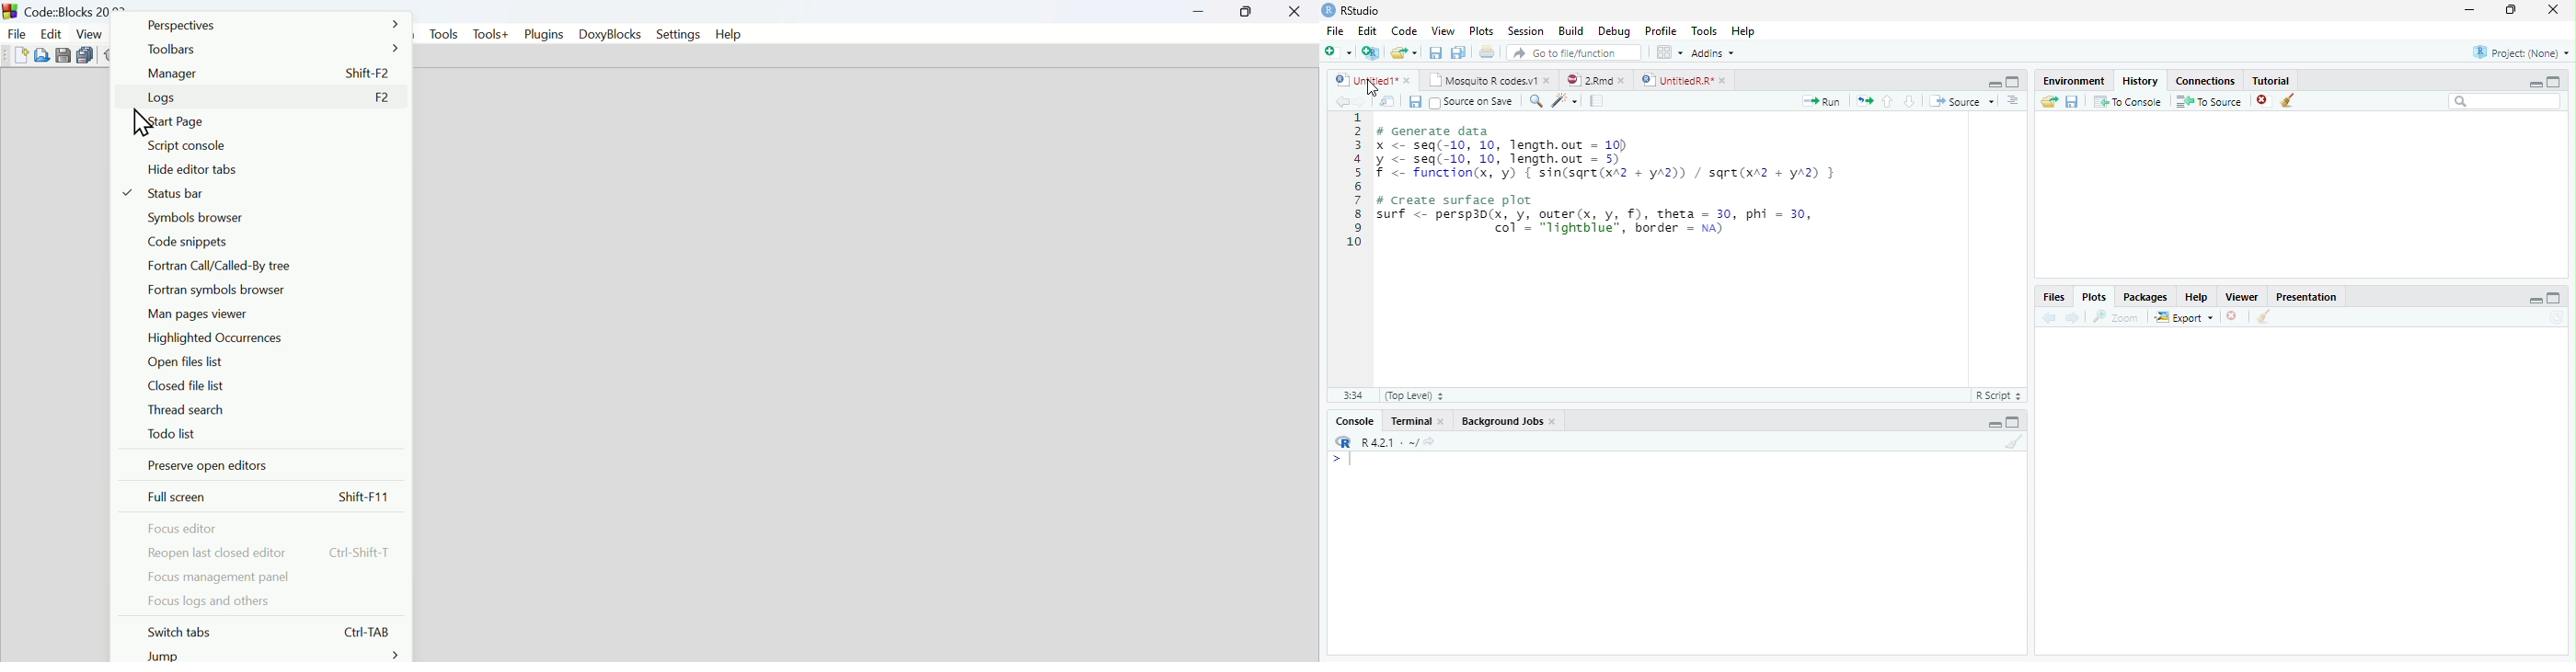 This screenshot has height=672, width=2576. I want to click on Save current document, so click(1414, 101).